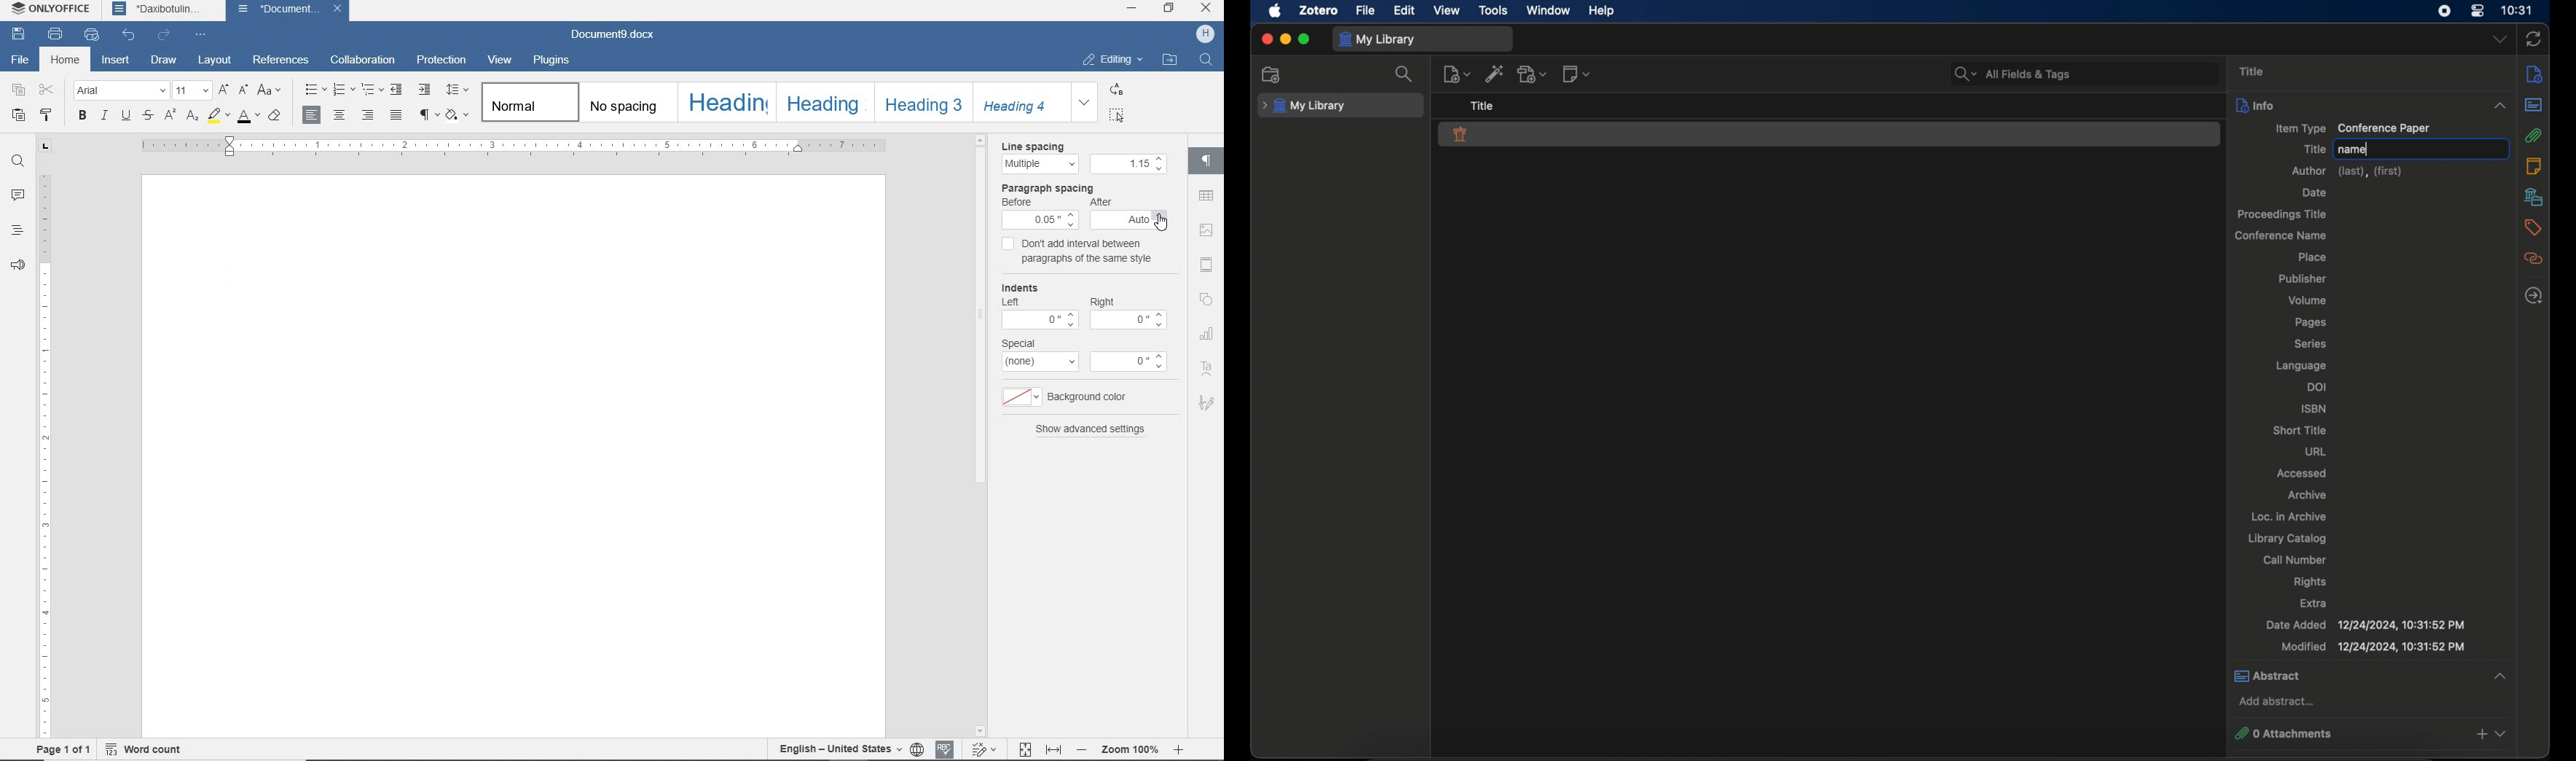 This screenshot has height=784, width=2576. What do you see at coordinates (1041, 361) in the screenshot?
I see `type` at bounding box center [1041, 361].